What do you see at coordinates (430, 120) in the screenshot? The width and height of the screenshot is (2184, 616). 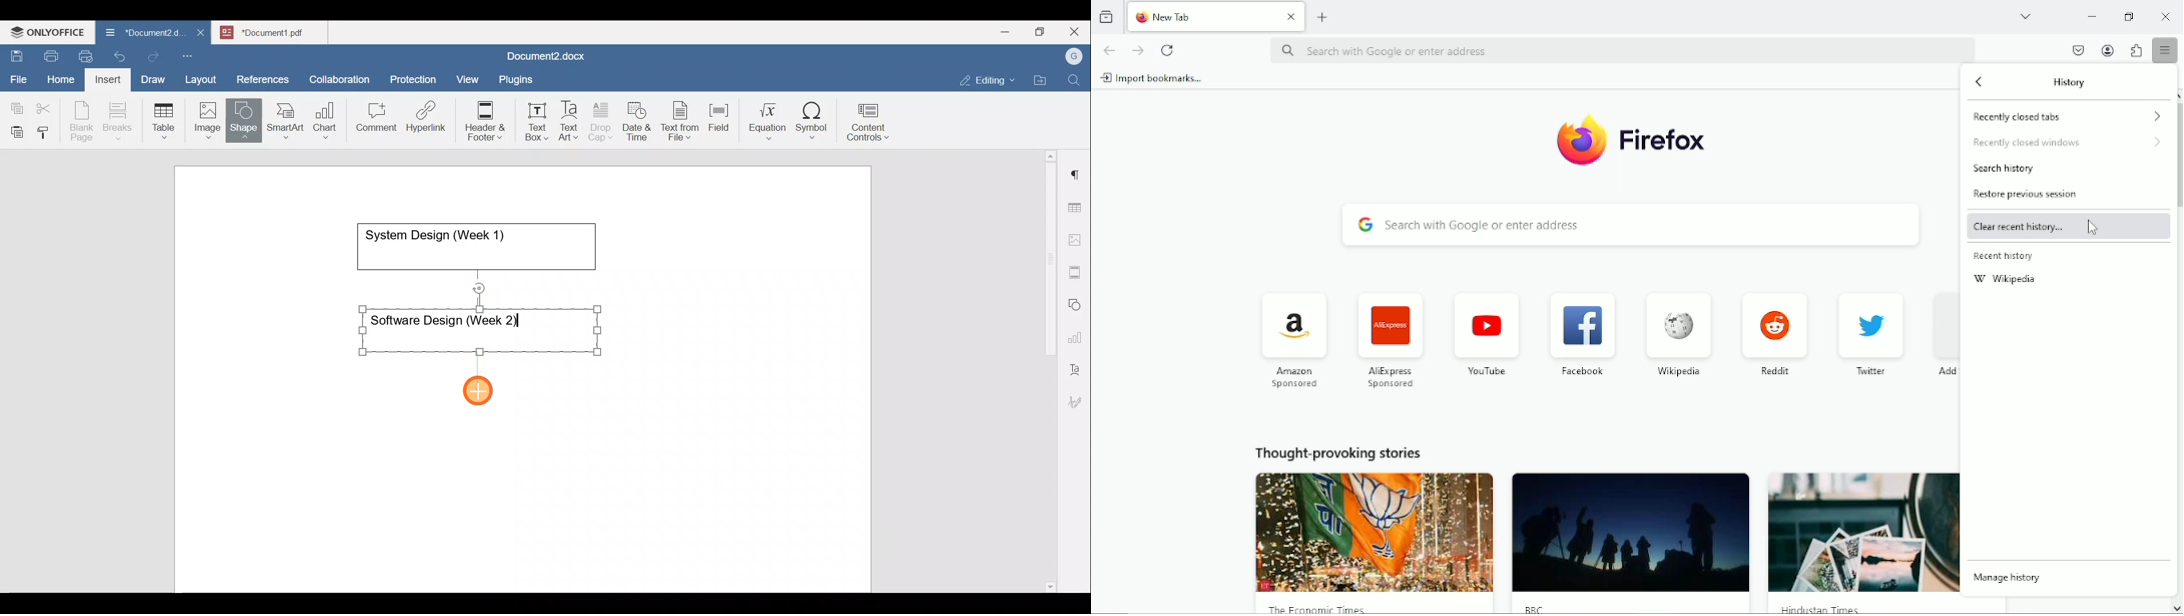 I see `Hyperlink` at bounding box center [430, 120].